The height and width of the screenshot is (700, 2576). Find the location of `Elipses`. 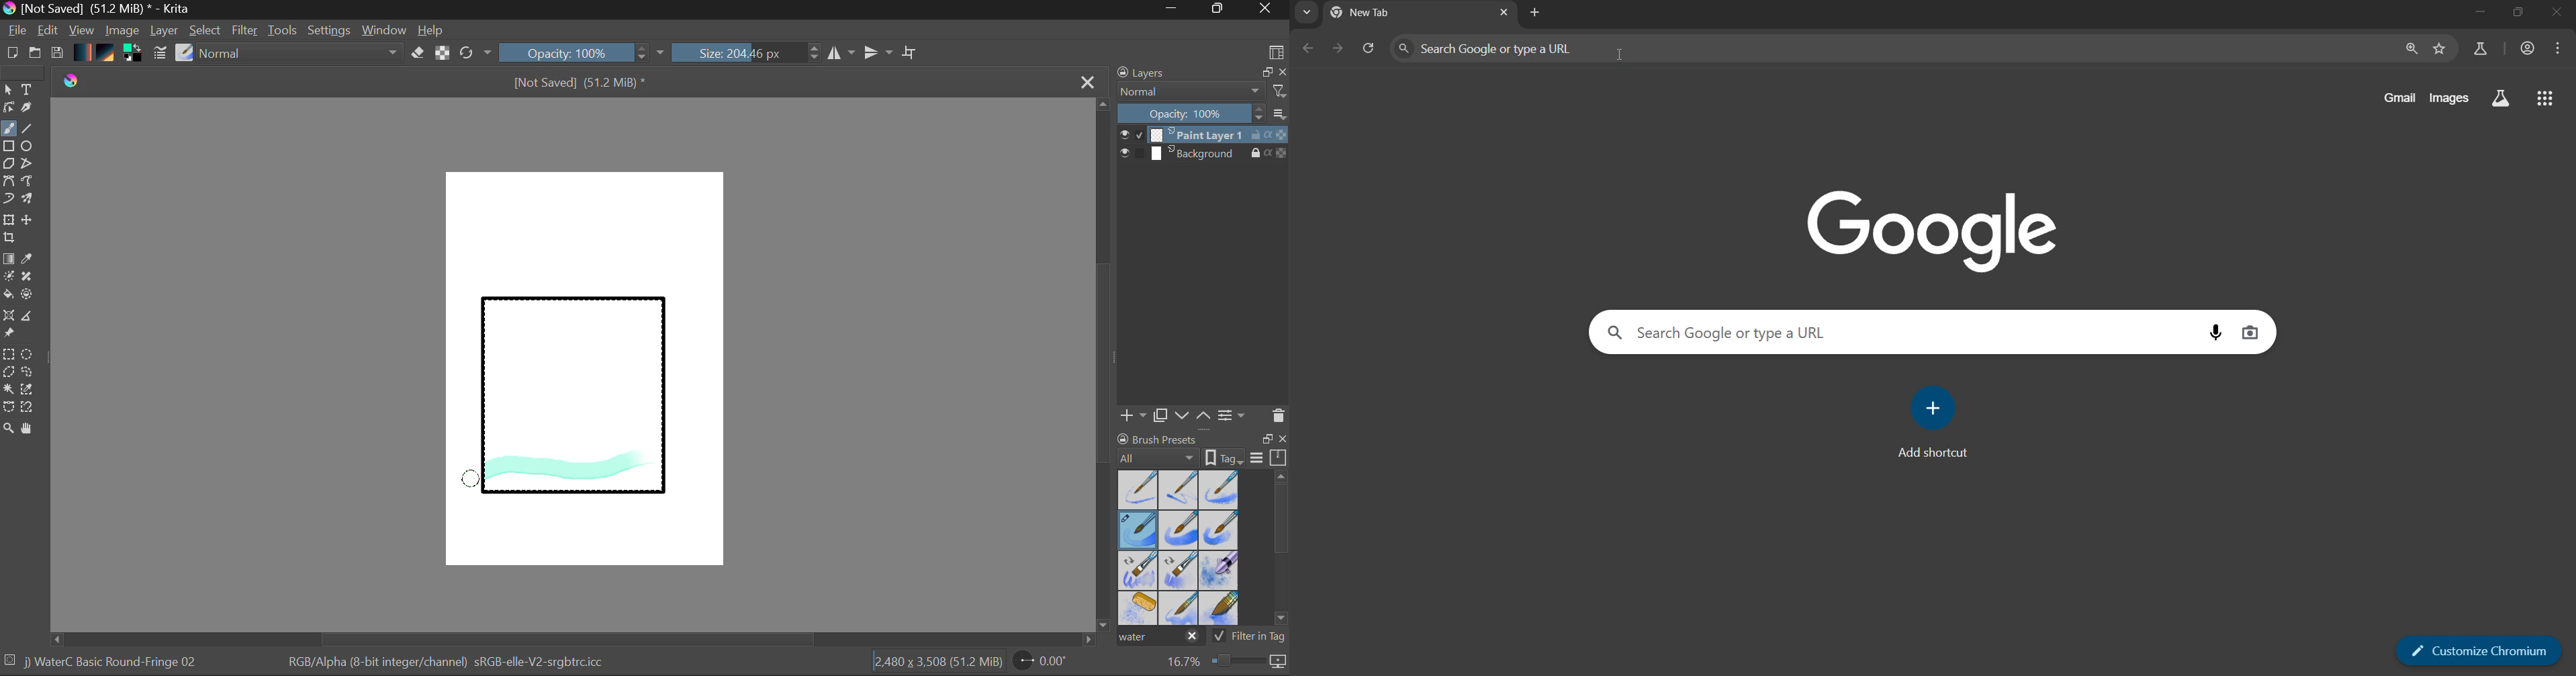

Elipses is located at coordinates (29, 147).